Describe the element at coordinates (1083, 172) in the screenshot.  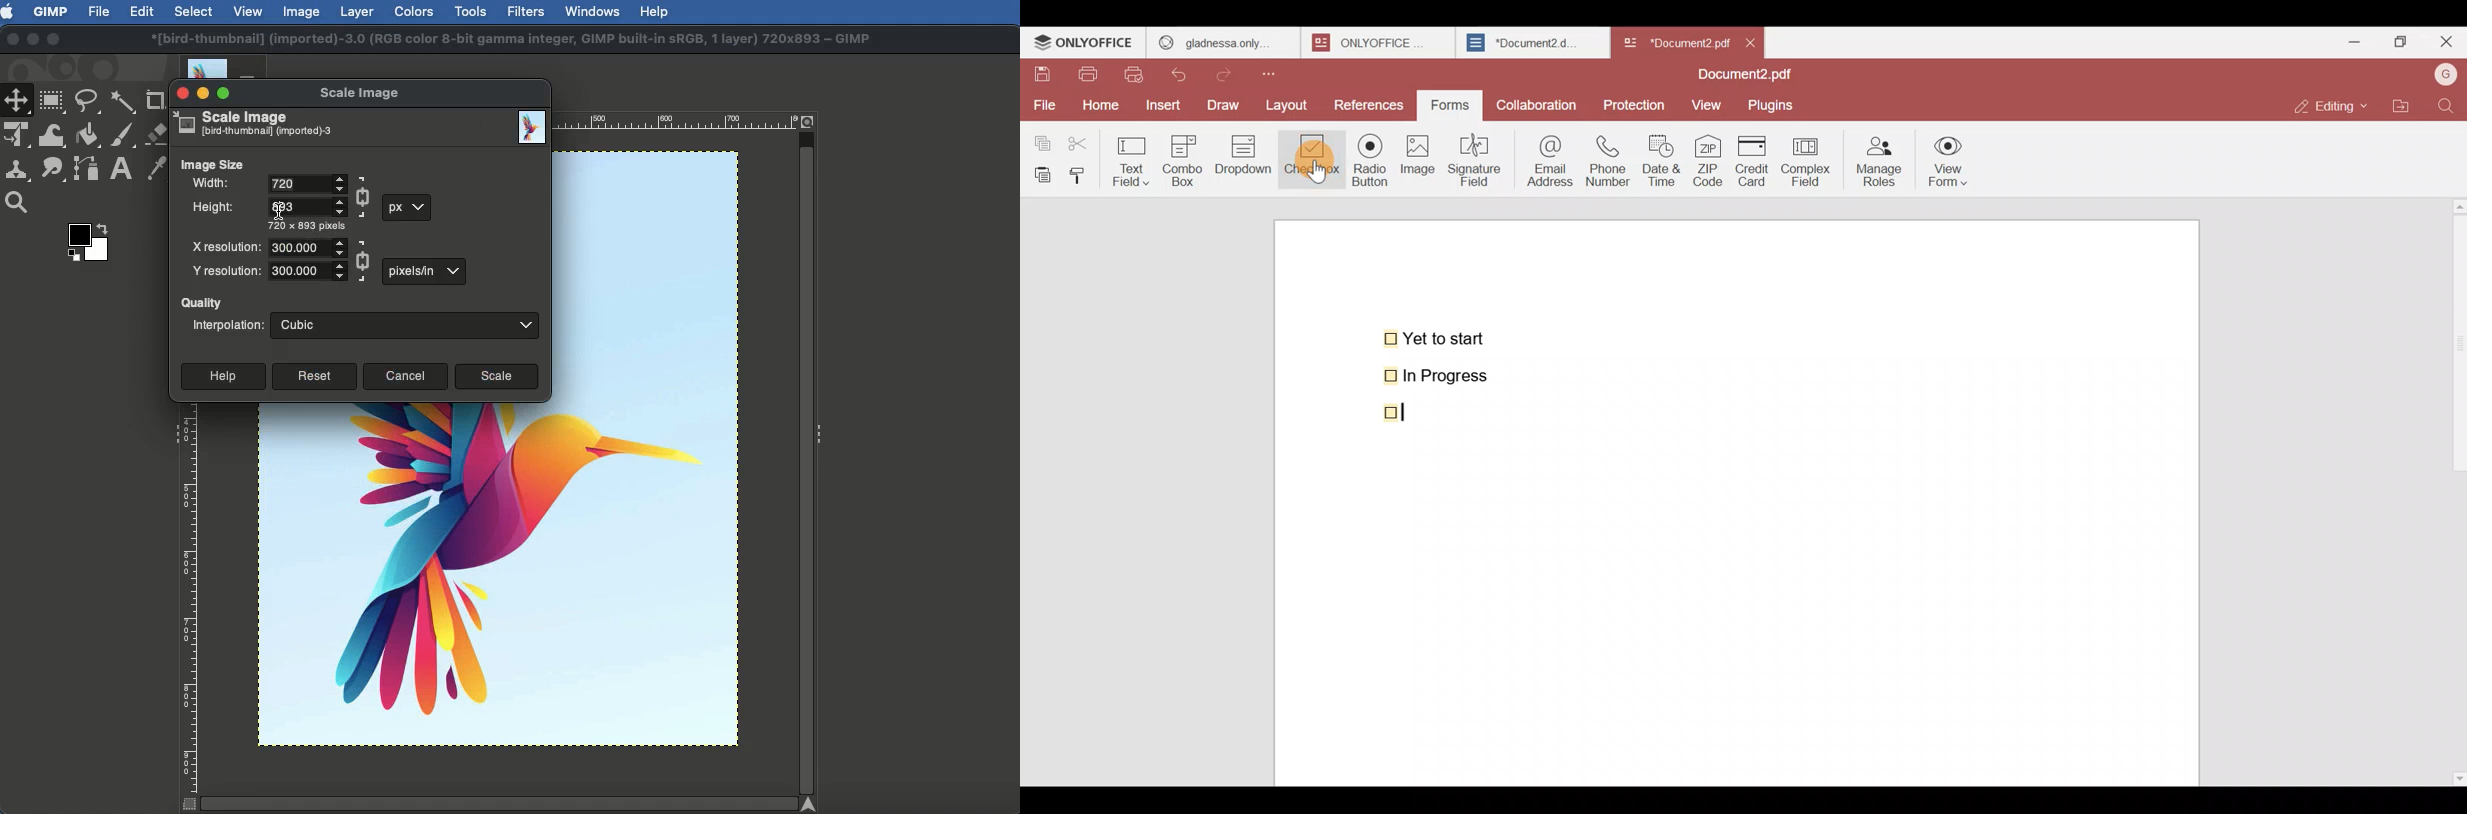
I see `Copy style` at that location.